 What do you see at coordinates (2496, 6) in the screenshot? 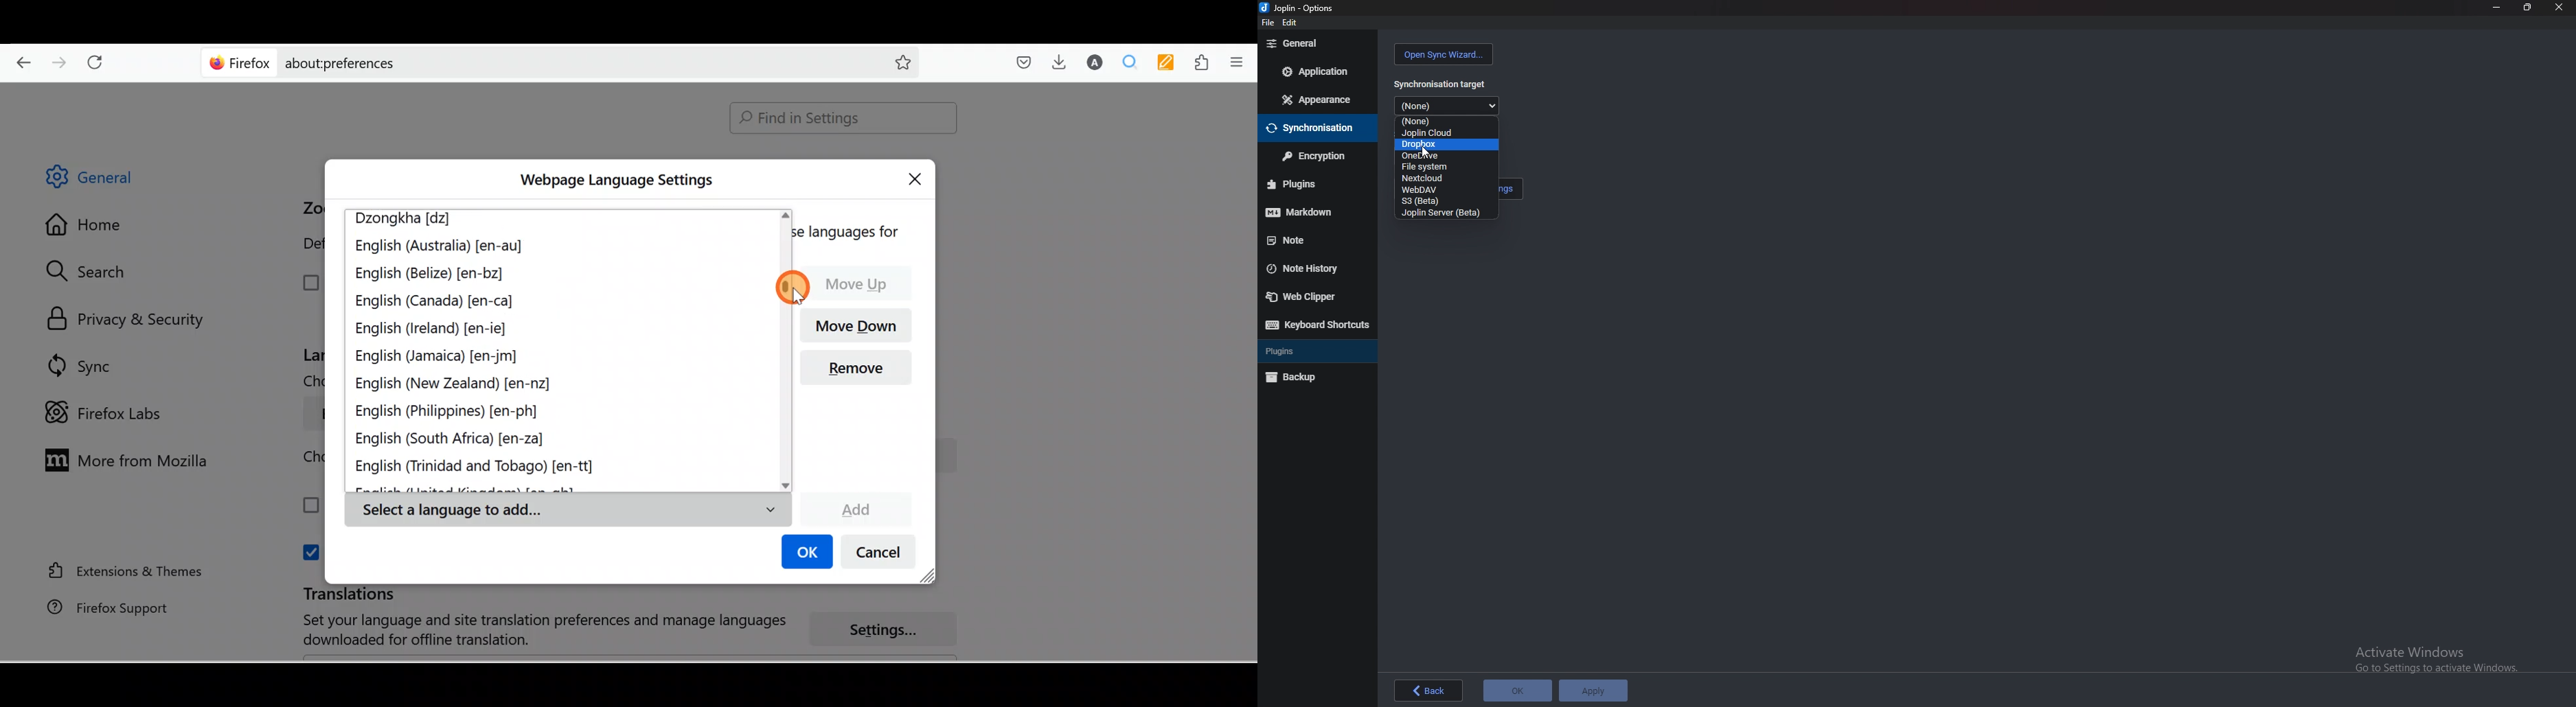
I see `minimize` at bounding box center [2496, 6].